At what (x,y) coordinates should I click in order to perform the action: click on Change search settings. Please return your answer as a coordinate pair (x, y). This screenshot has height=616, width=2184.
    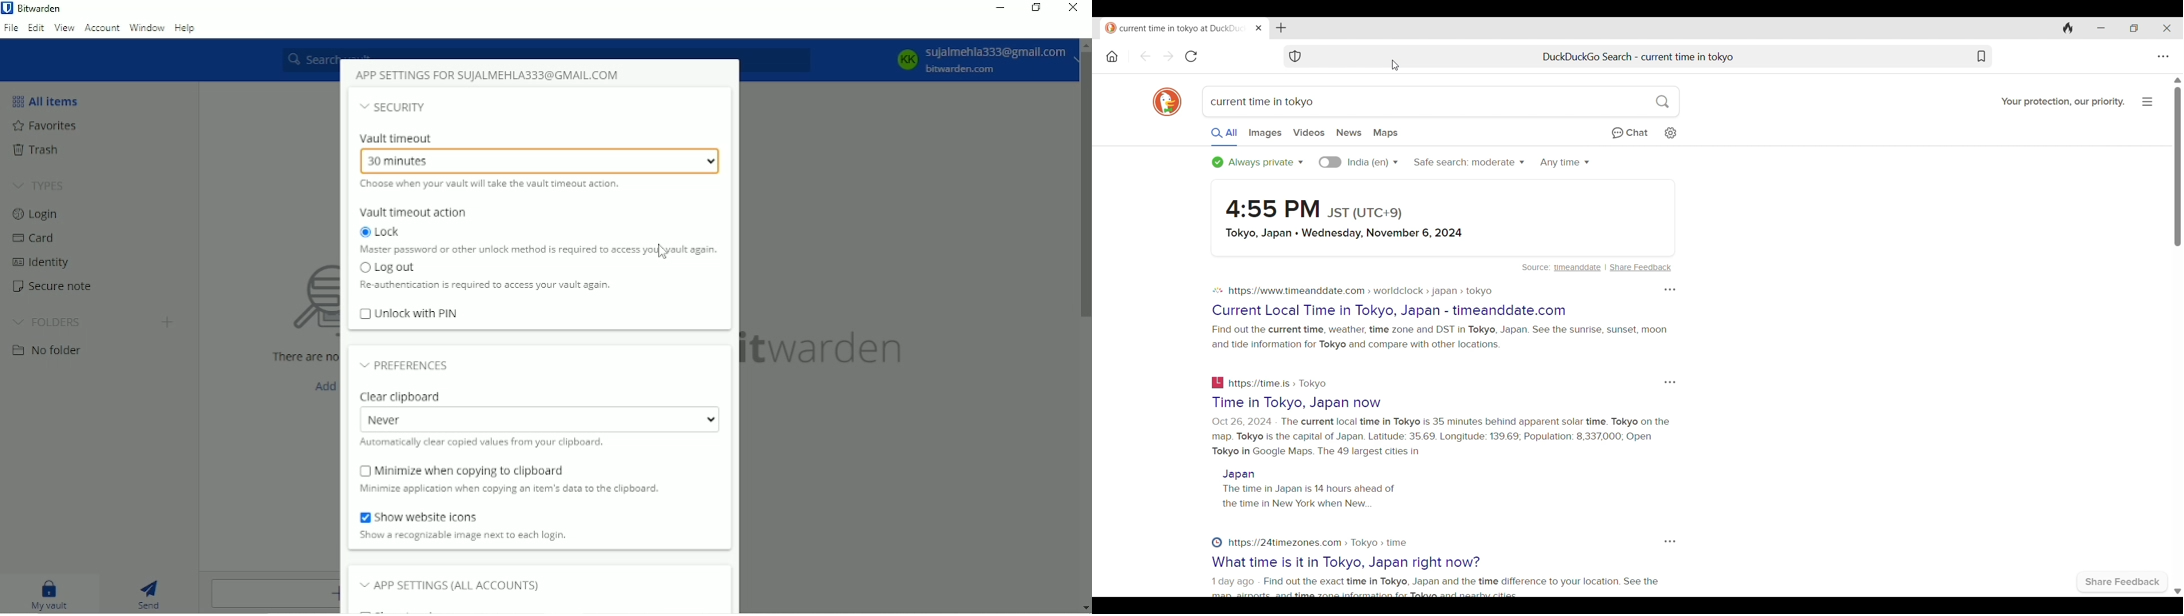
    Looking at the image, I should click on (1671, 133).